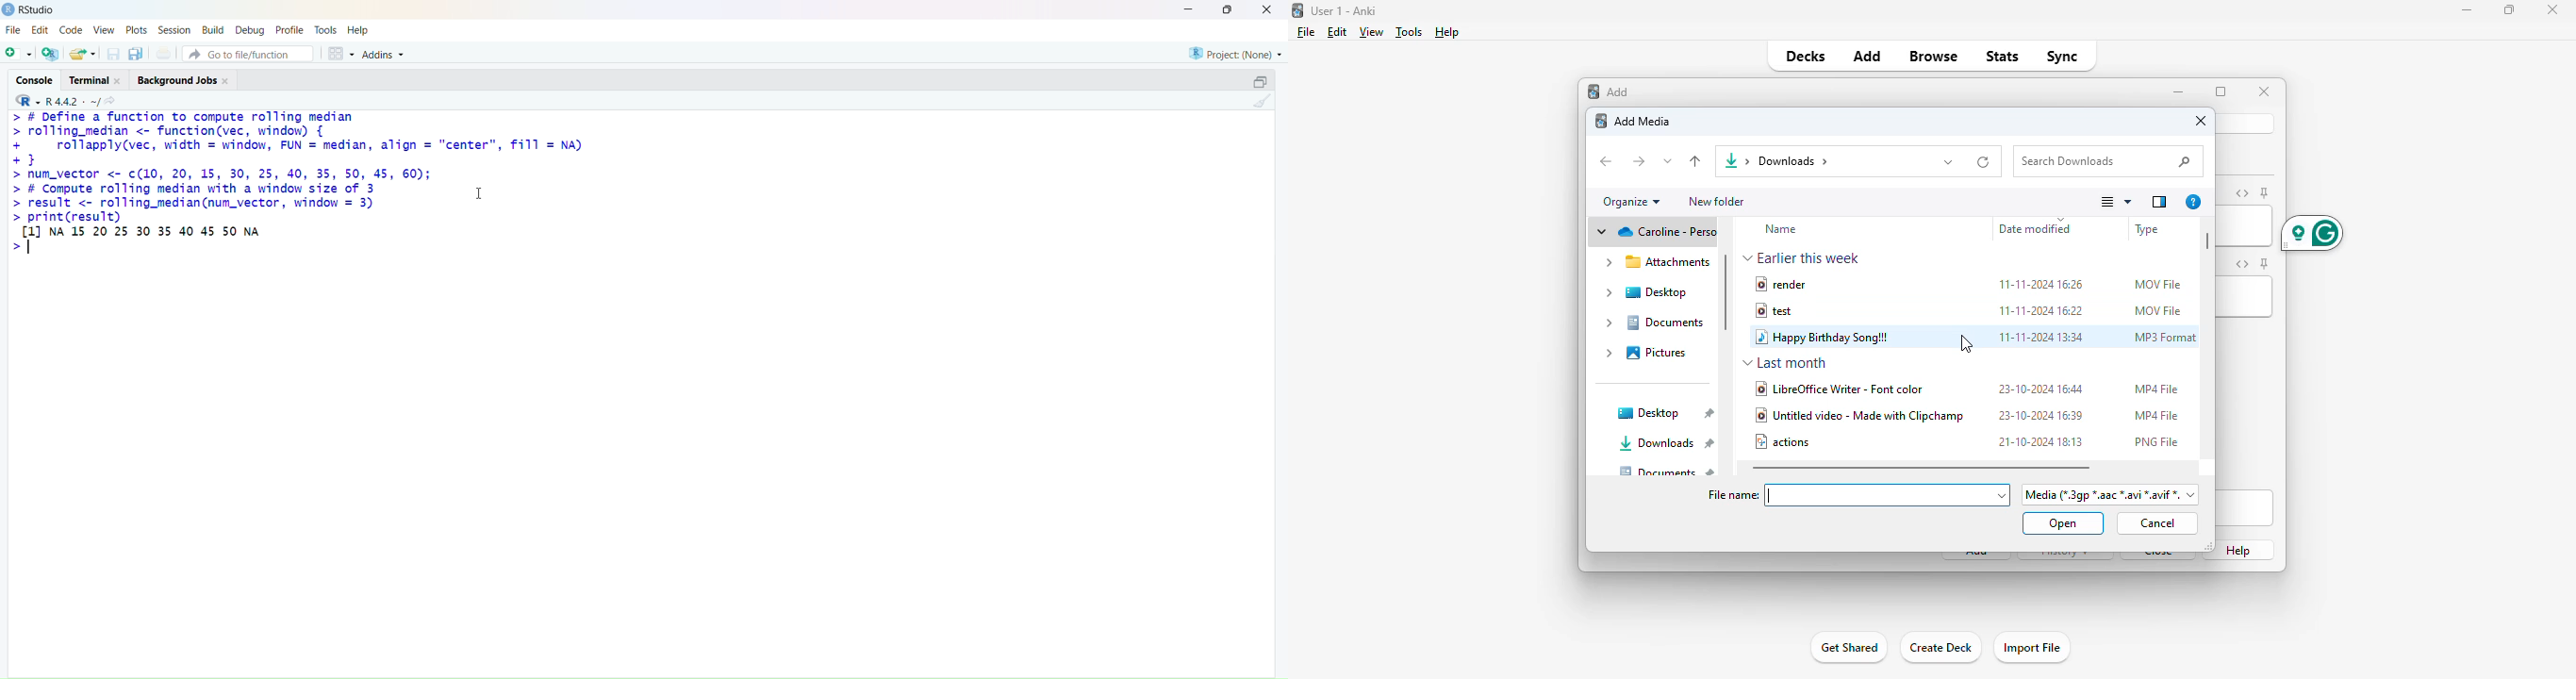  Describe the element at coordinates (2156, 389) in the screenshot. I see `MP4 file` at that location.